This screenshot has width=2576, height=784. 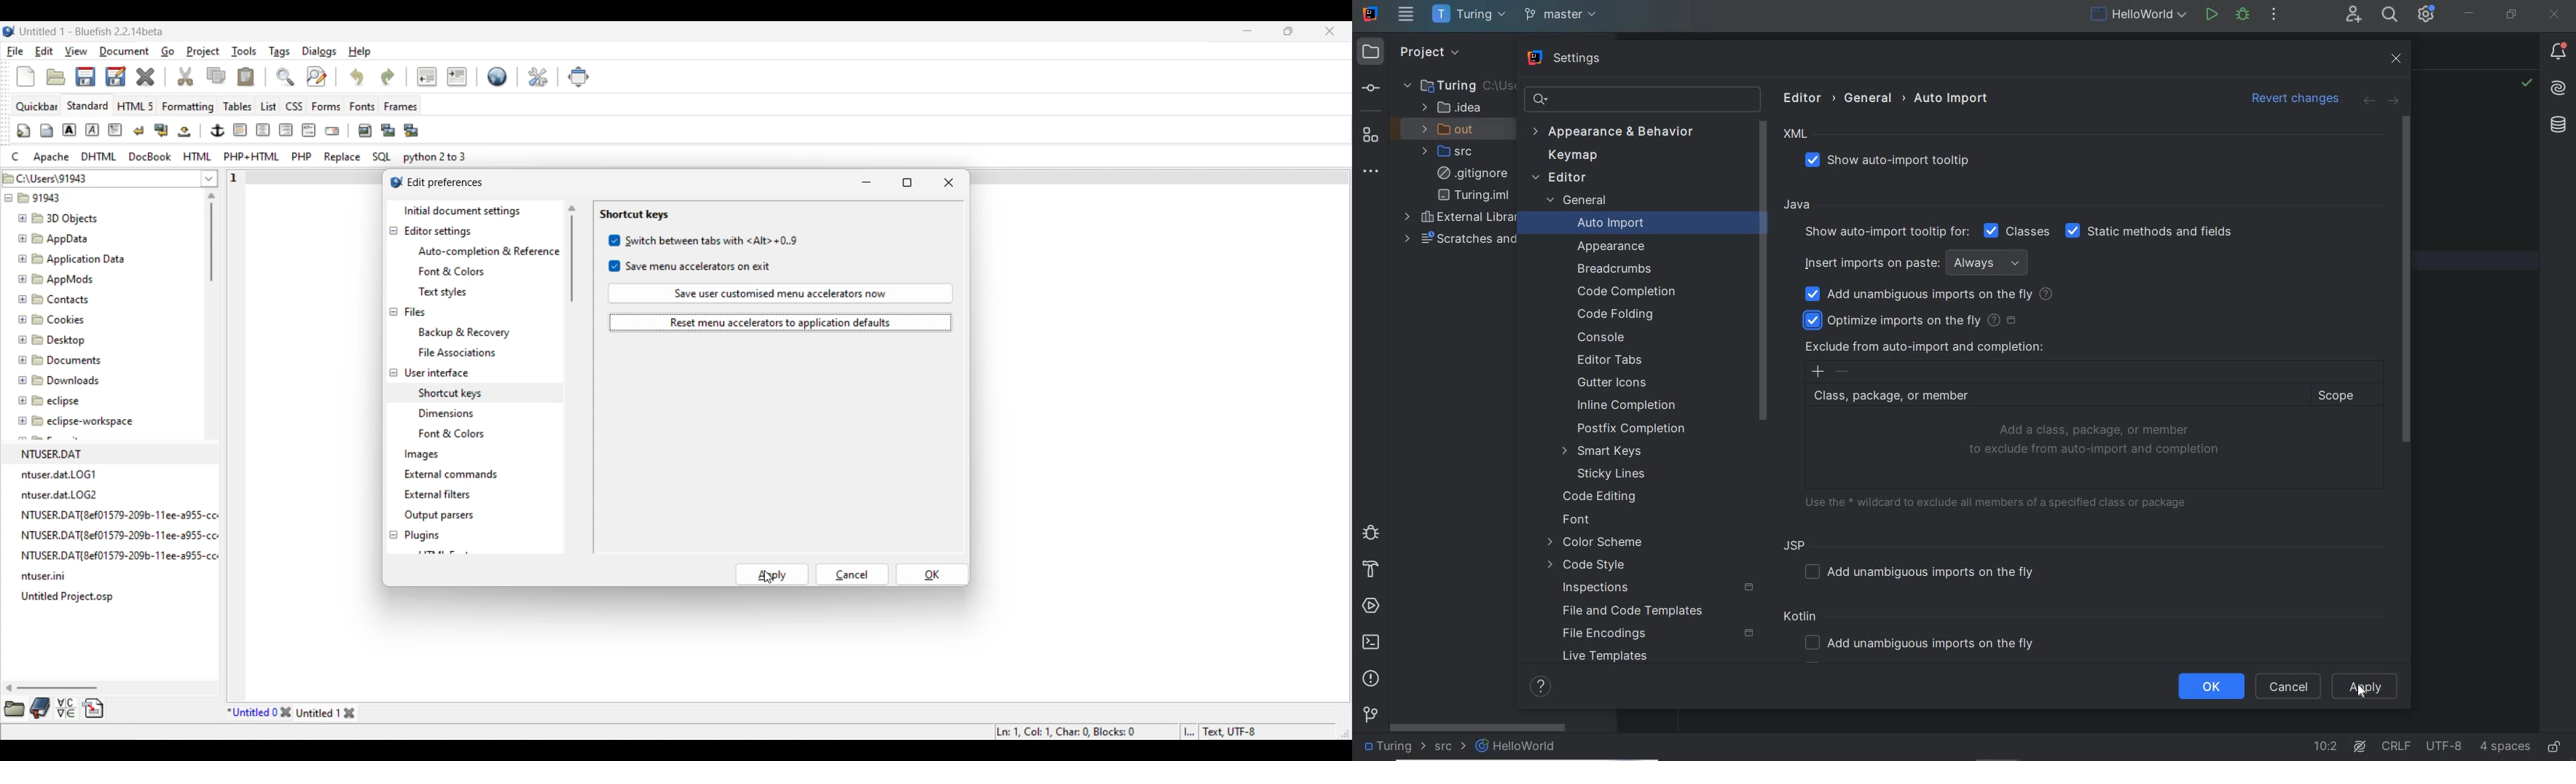 What do you see at coordinates (125, 51) in the screenshot?
I see `Document menu` at bounding box center [125, 51].